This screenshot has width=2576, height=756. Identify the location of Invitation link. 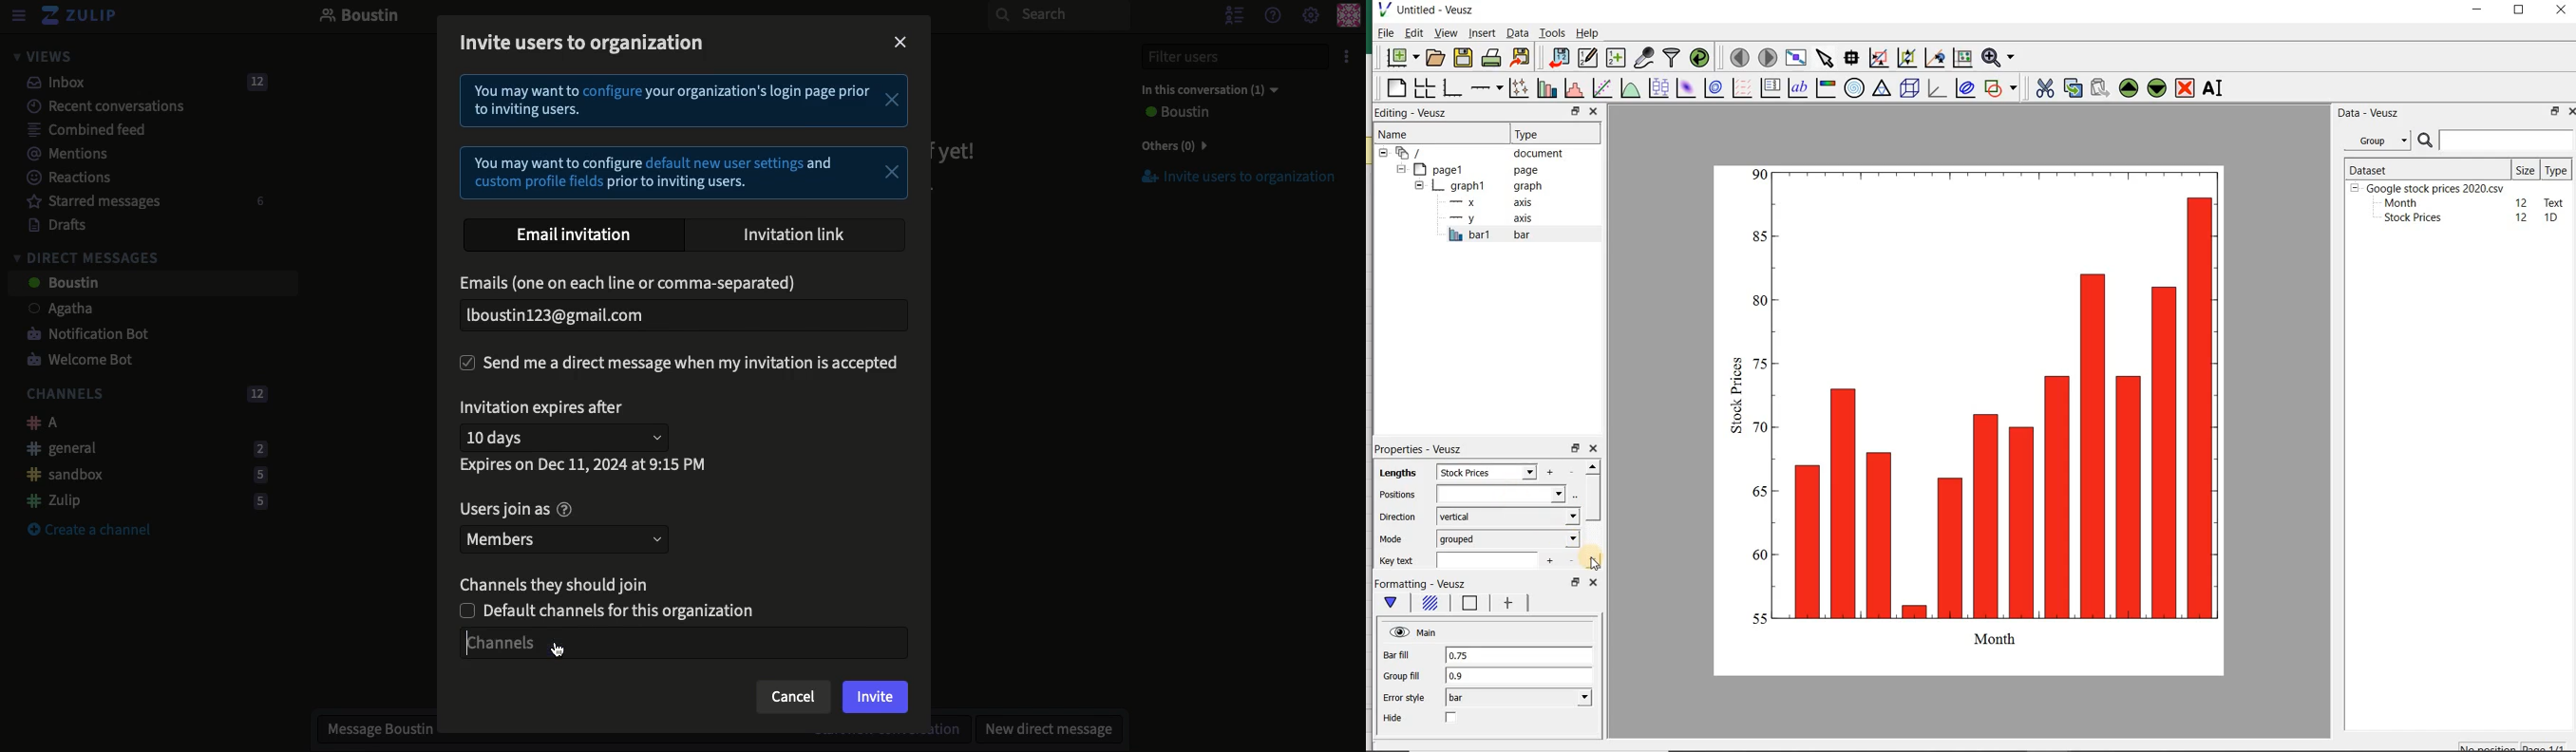
(796, 233).